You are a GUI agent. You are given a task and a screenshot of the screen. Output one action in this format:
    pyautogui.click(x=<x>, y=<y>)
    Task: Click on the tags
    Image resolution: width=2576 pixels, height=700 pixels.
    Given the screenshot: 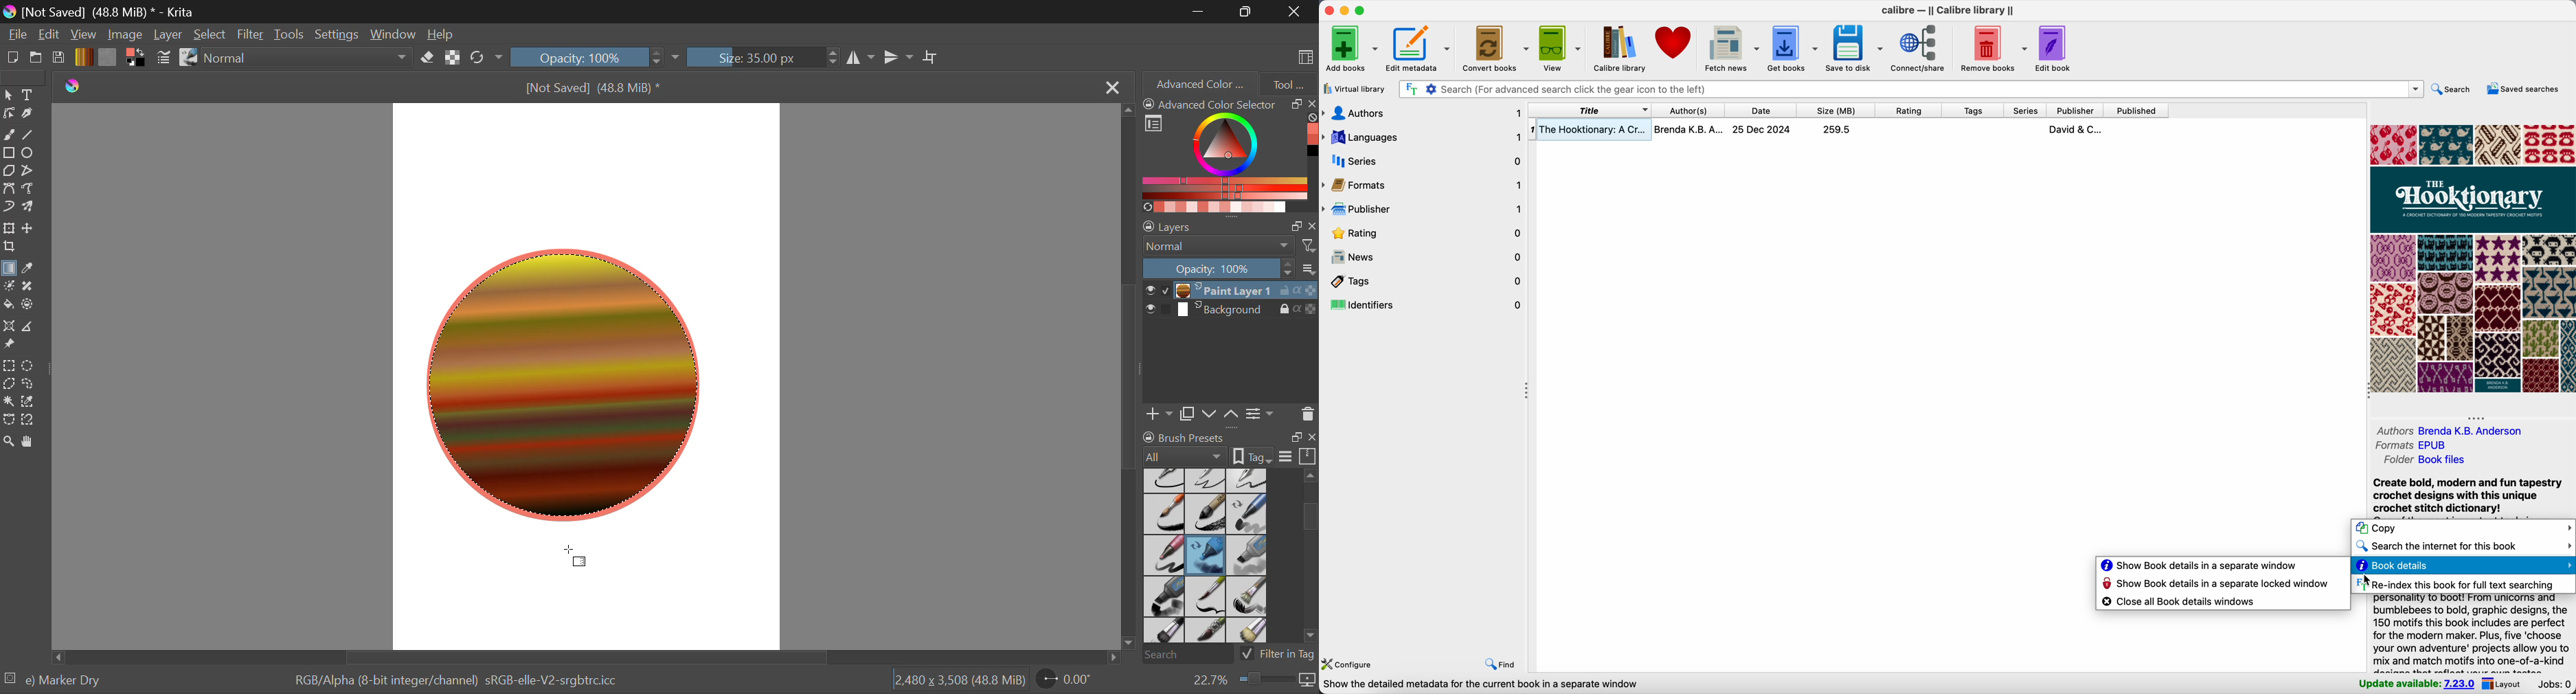 What is the action you would take?
    pyautogui.click(x=1972, y=110)
    